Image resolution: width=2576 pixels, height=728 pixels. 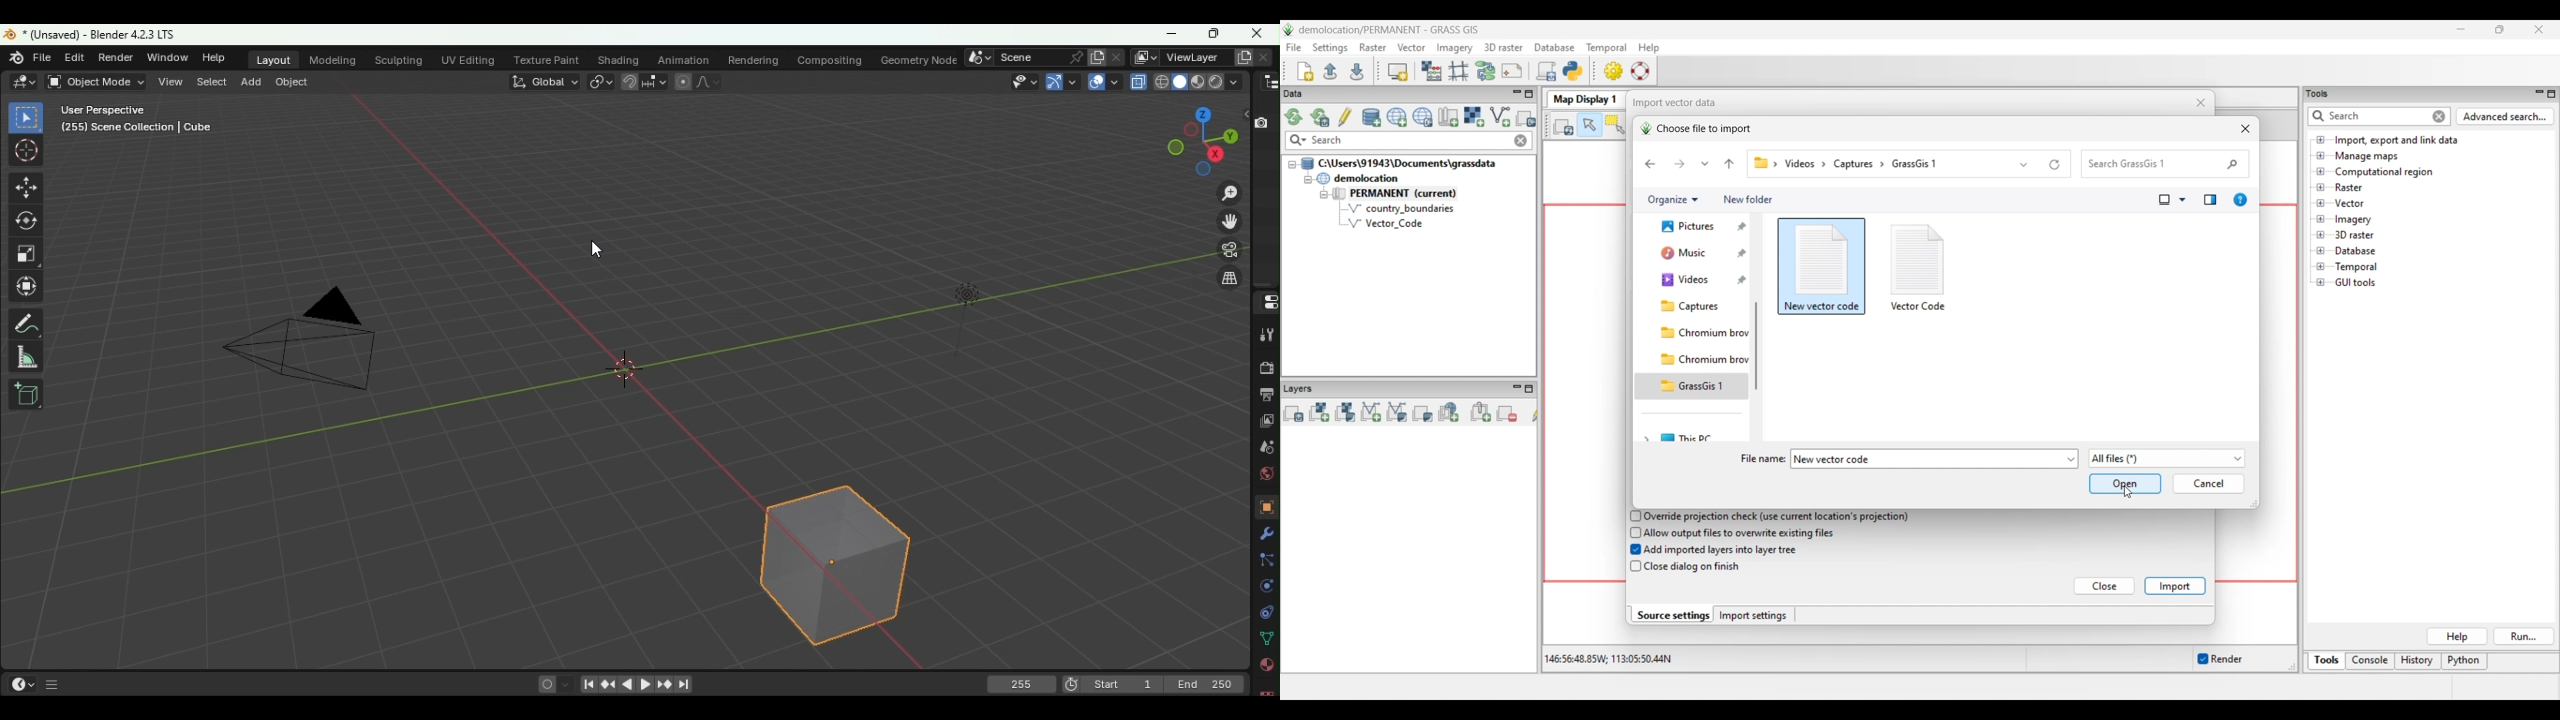 What do you see at coordinates (18, 59) in the screenshot?
I see `Blender logo` at bounding box center [18, 59].